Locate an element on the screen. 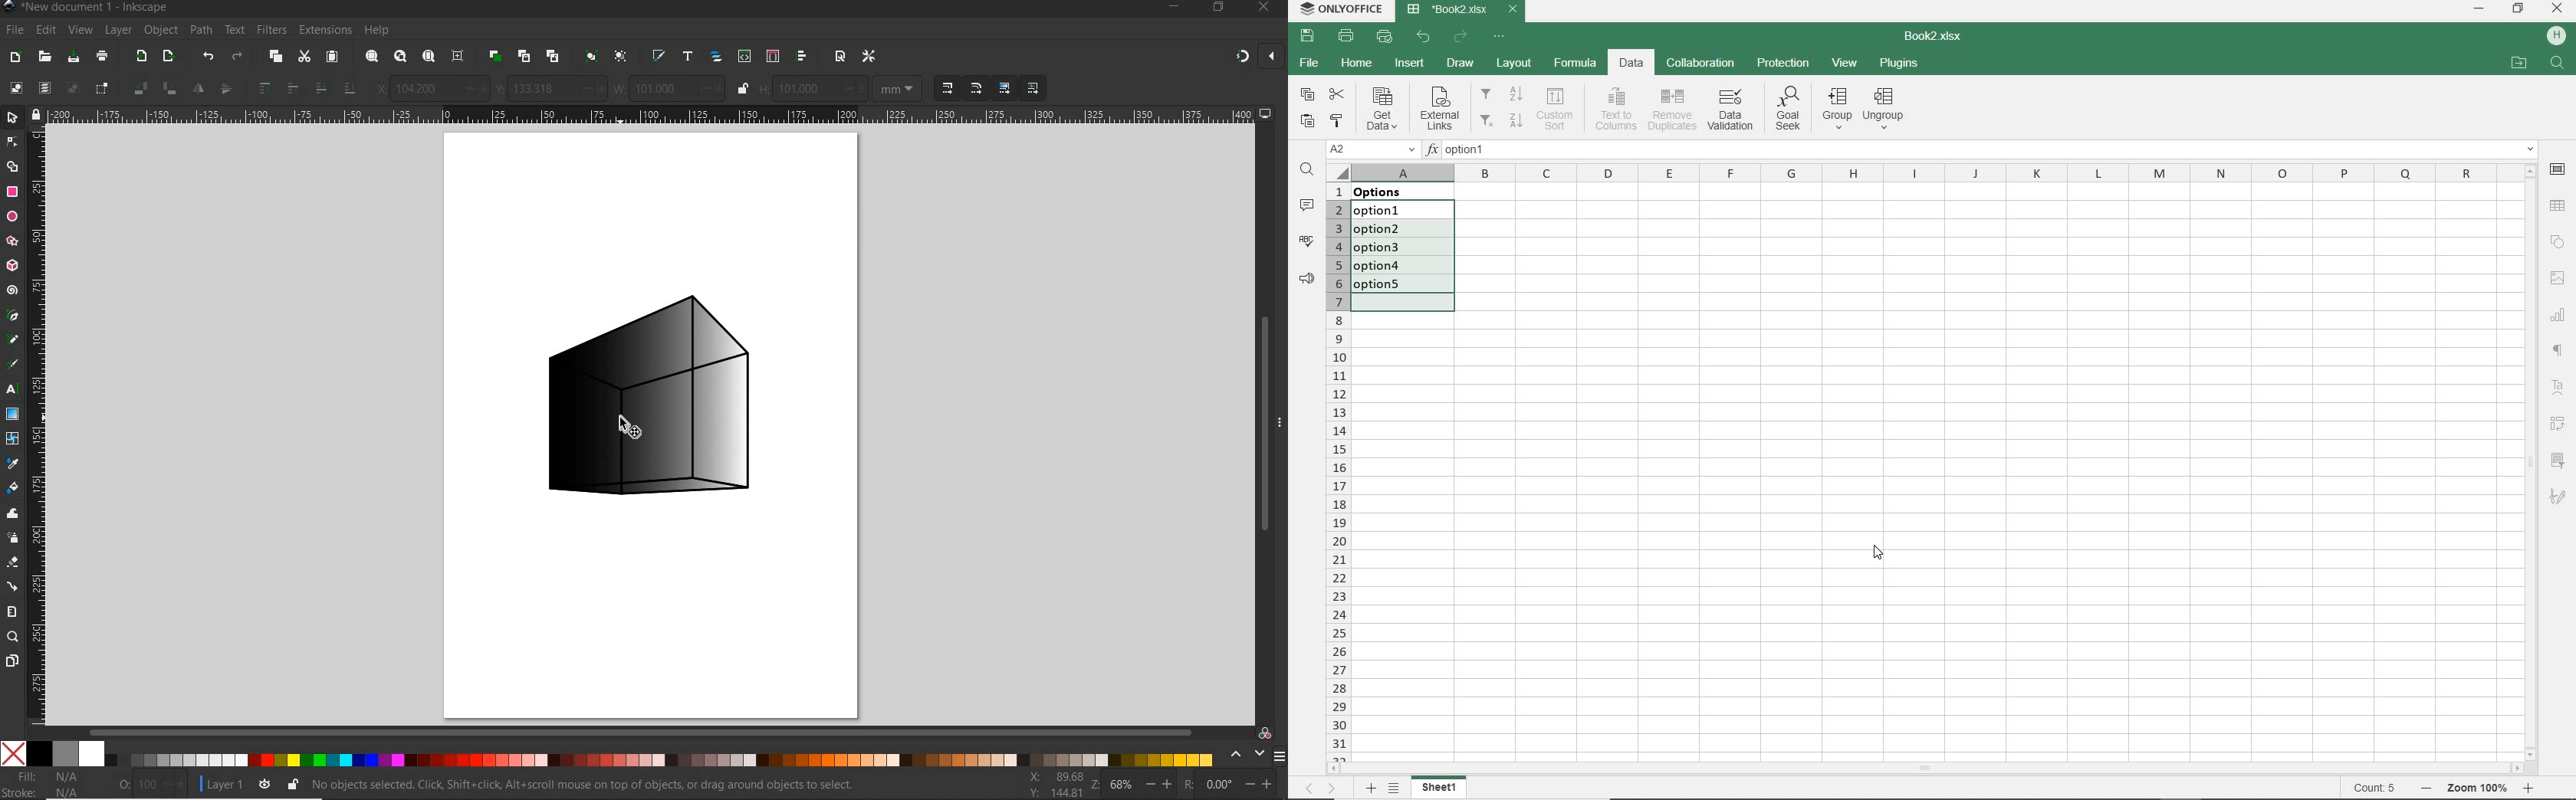 The width and height of the screenshot is (2576, 812). cursor is located at coordinates (633, 426).